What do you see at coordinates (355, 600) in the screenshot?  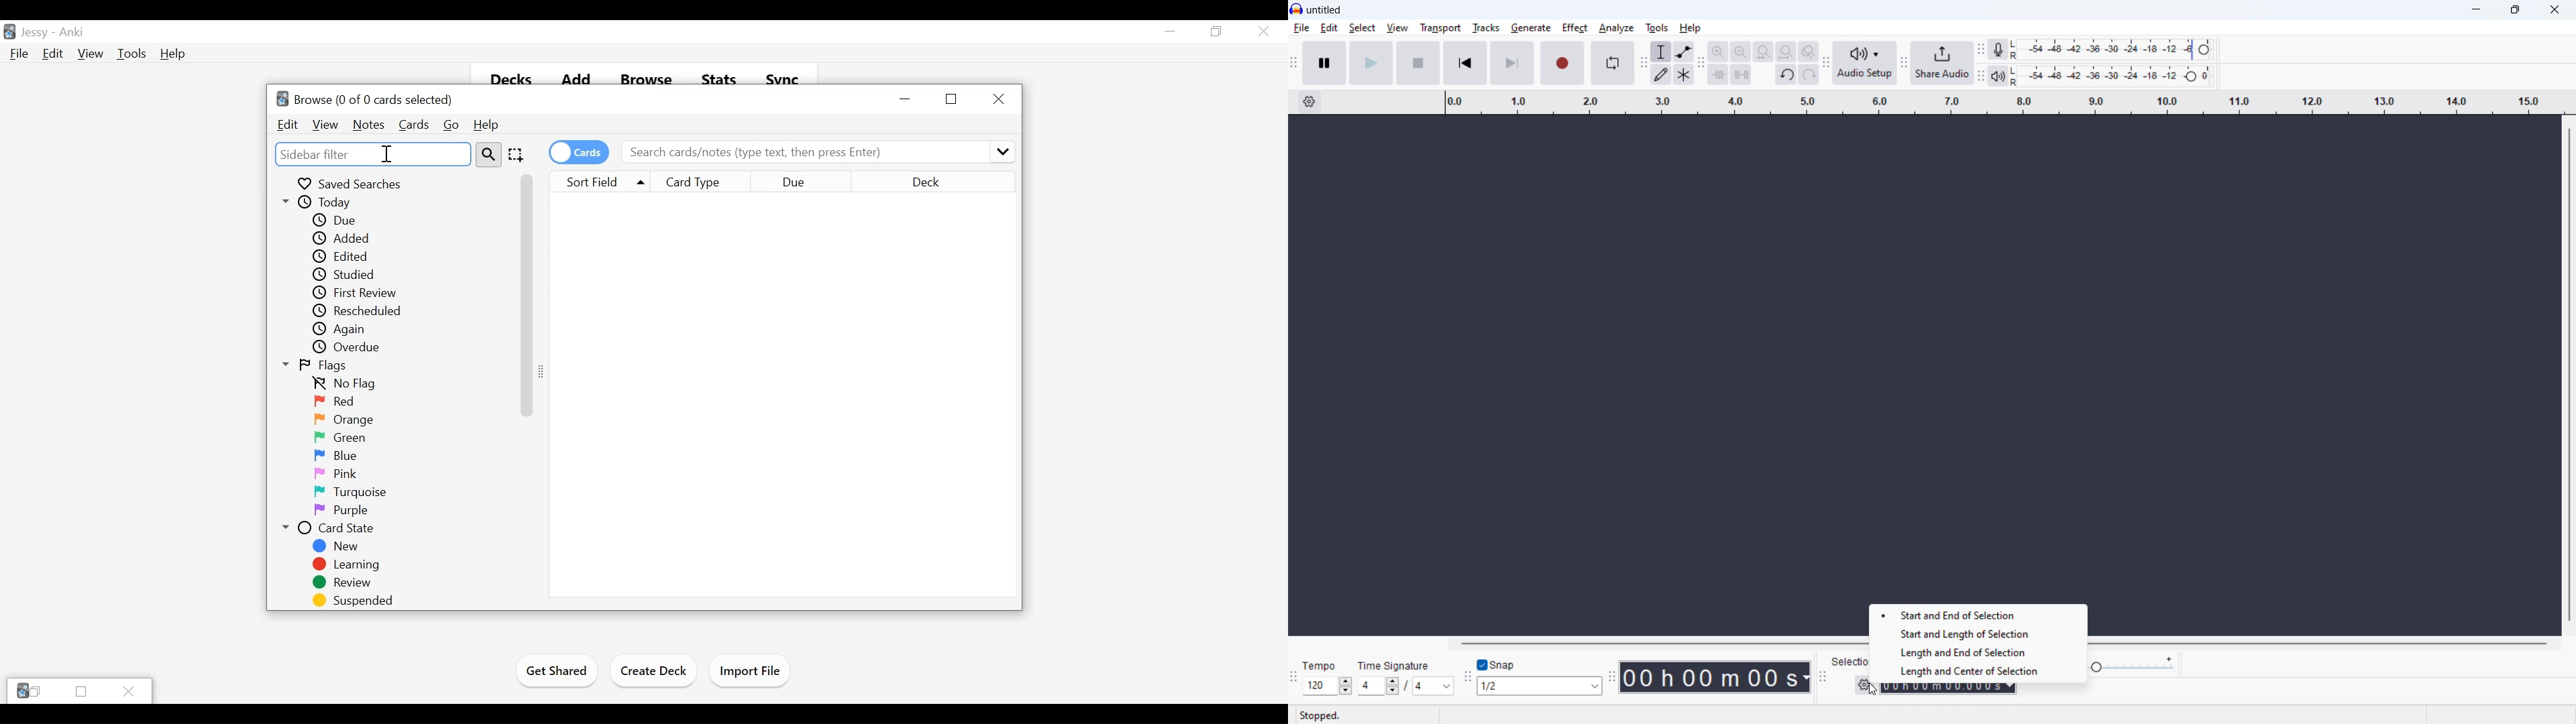 I see `Suspended` at bounding box center [355, 600].